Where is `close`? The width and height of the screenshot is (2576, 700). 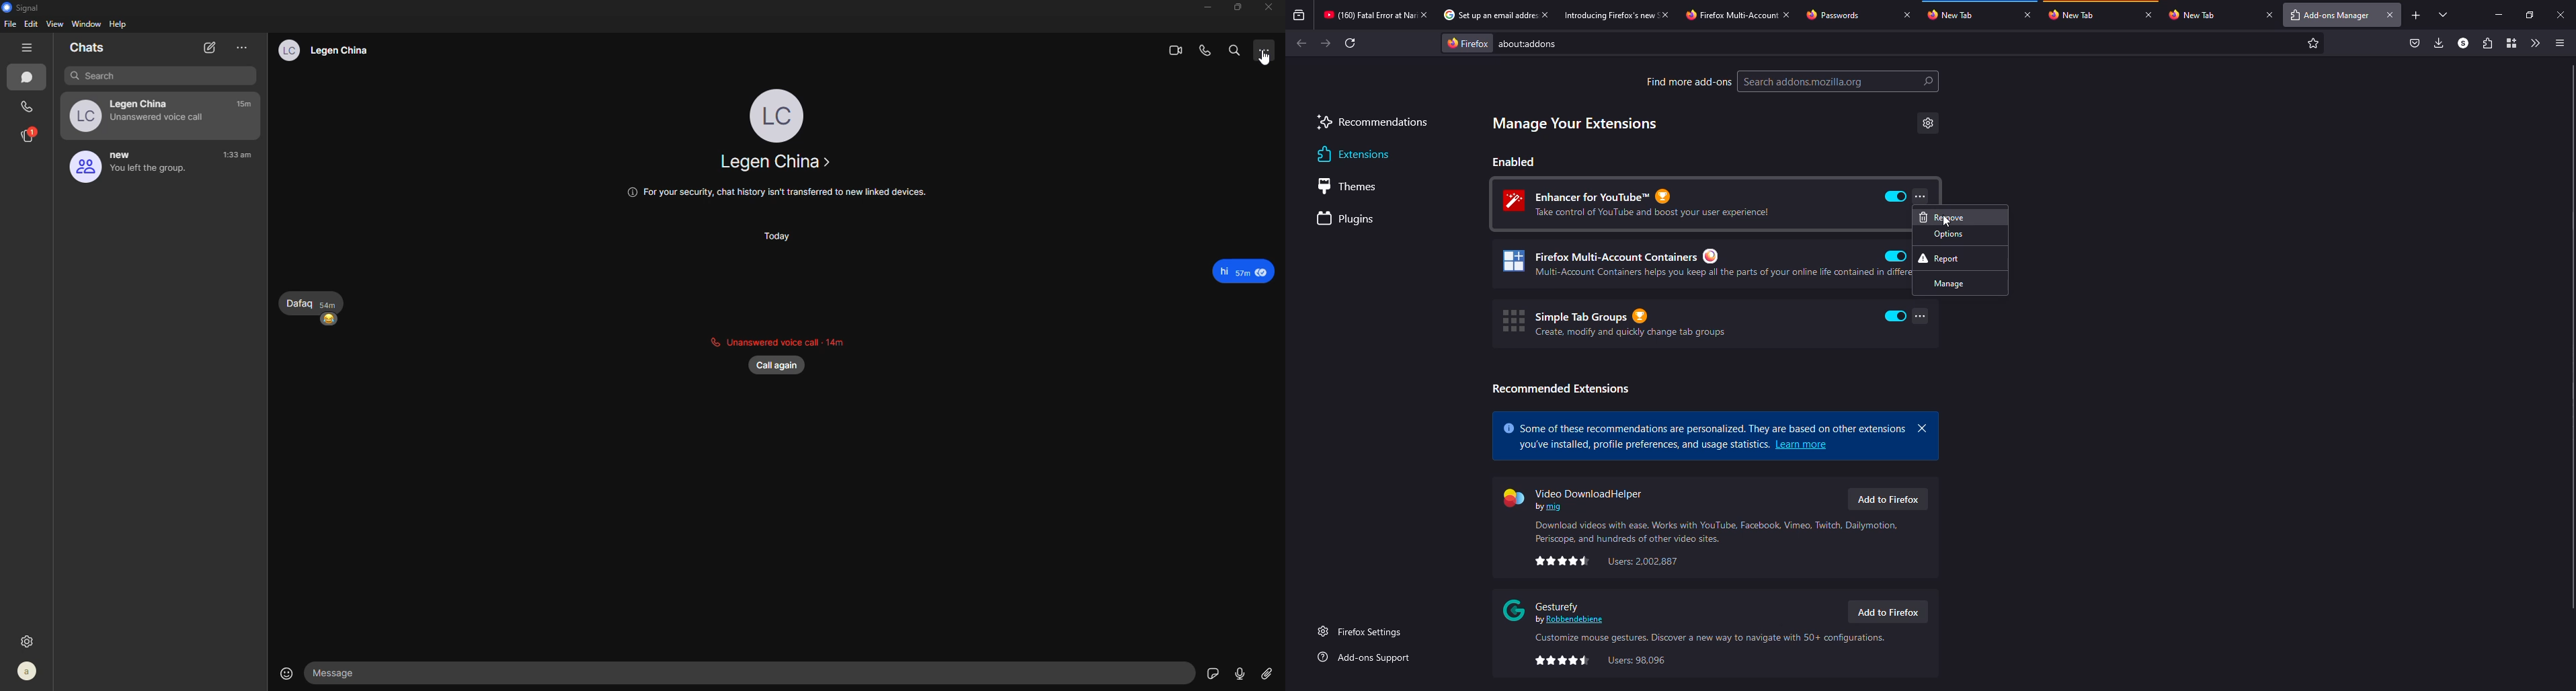
close is located at coordinates (1923, 428).